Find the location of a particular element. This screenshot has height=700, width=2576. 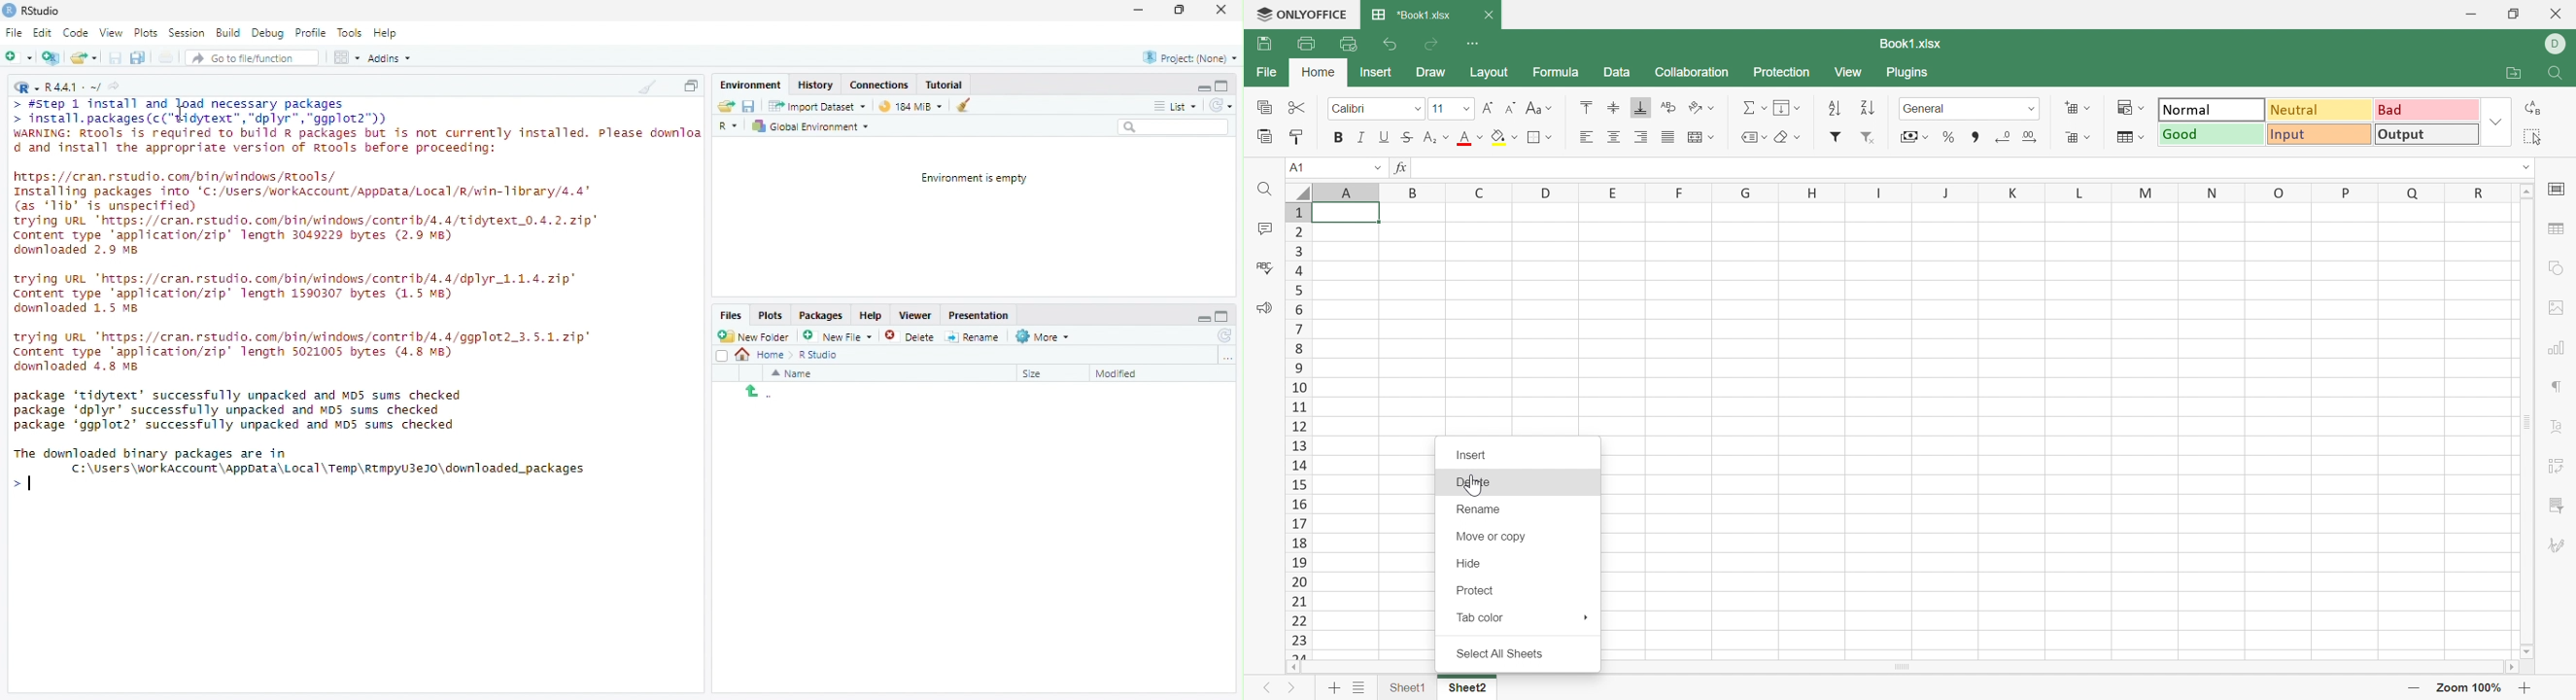

Import Dataset is located at coordinates (820, 107).